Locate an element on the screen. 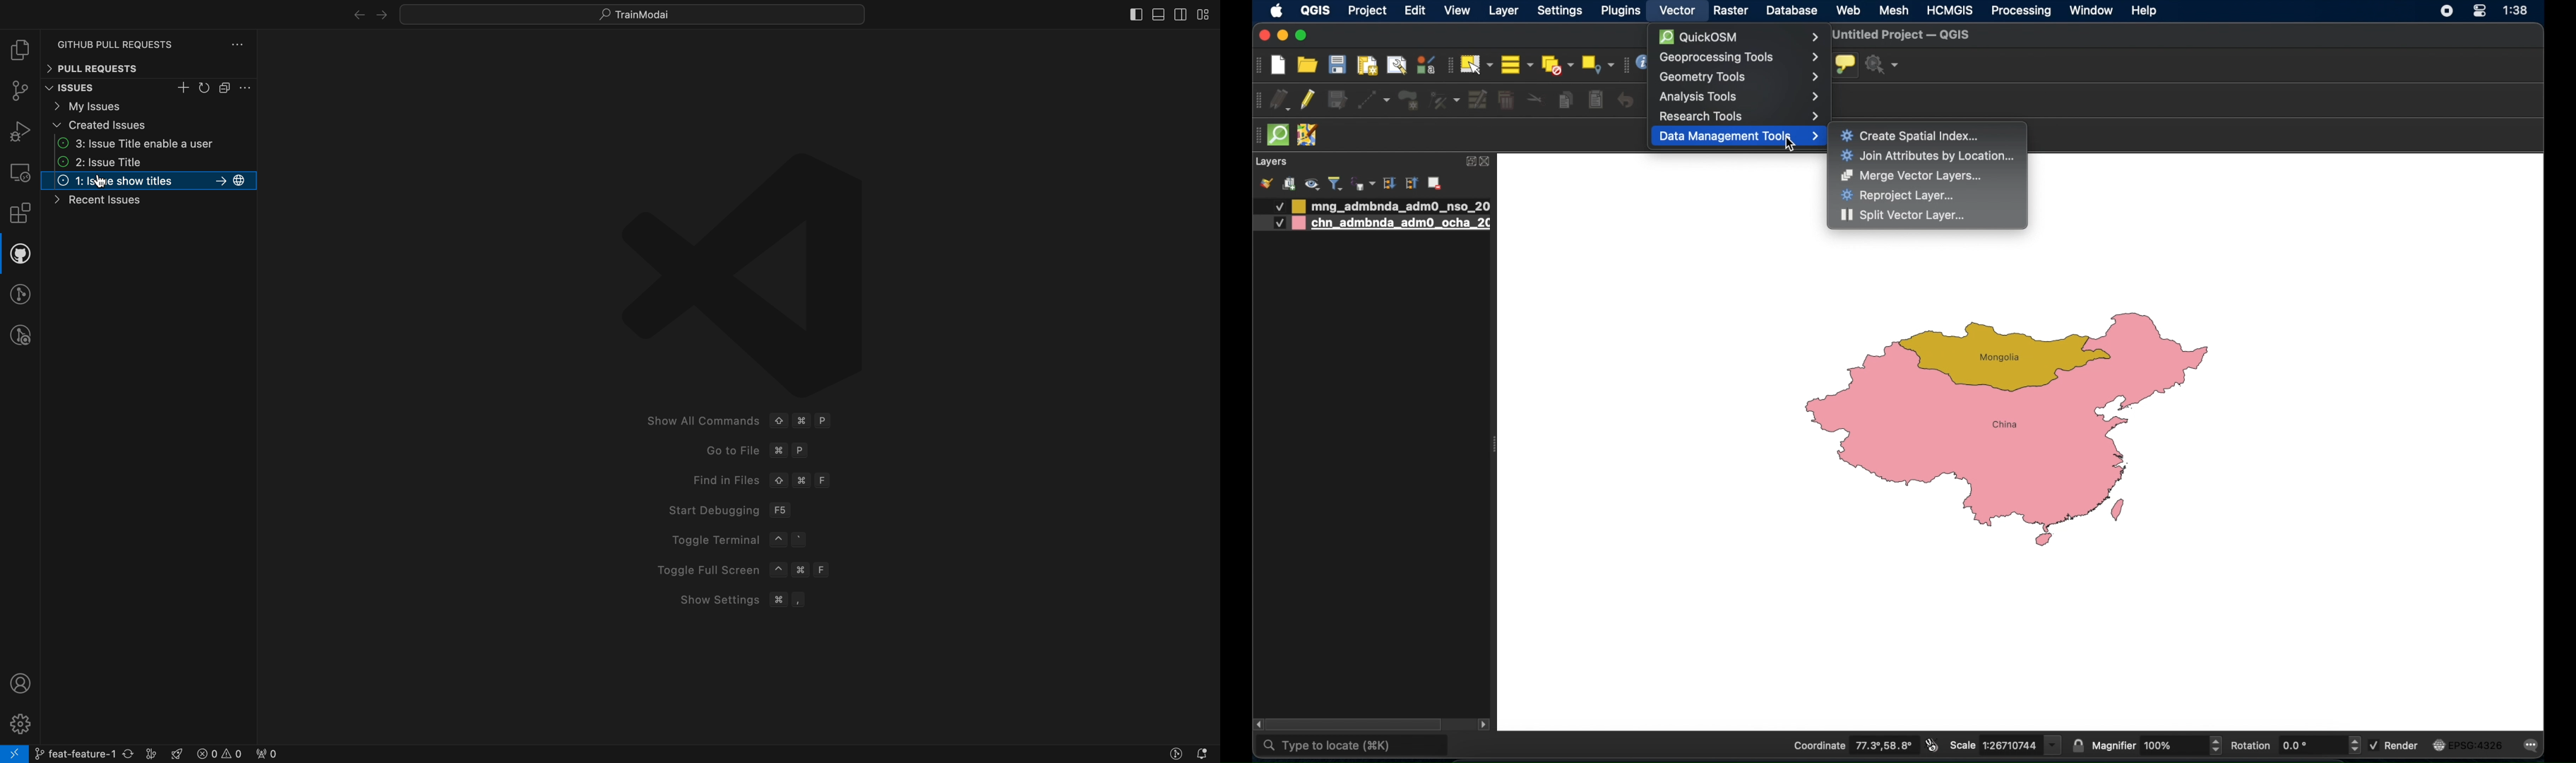 Image resolution: width=2576 pixels, height=784 pixels. requests is located at coordinates (153, 39).